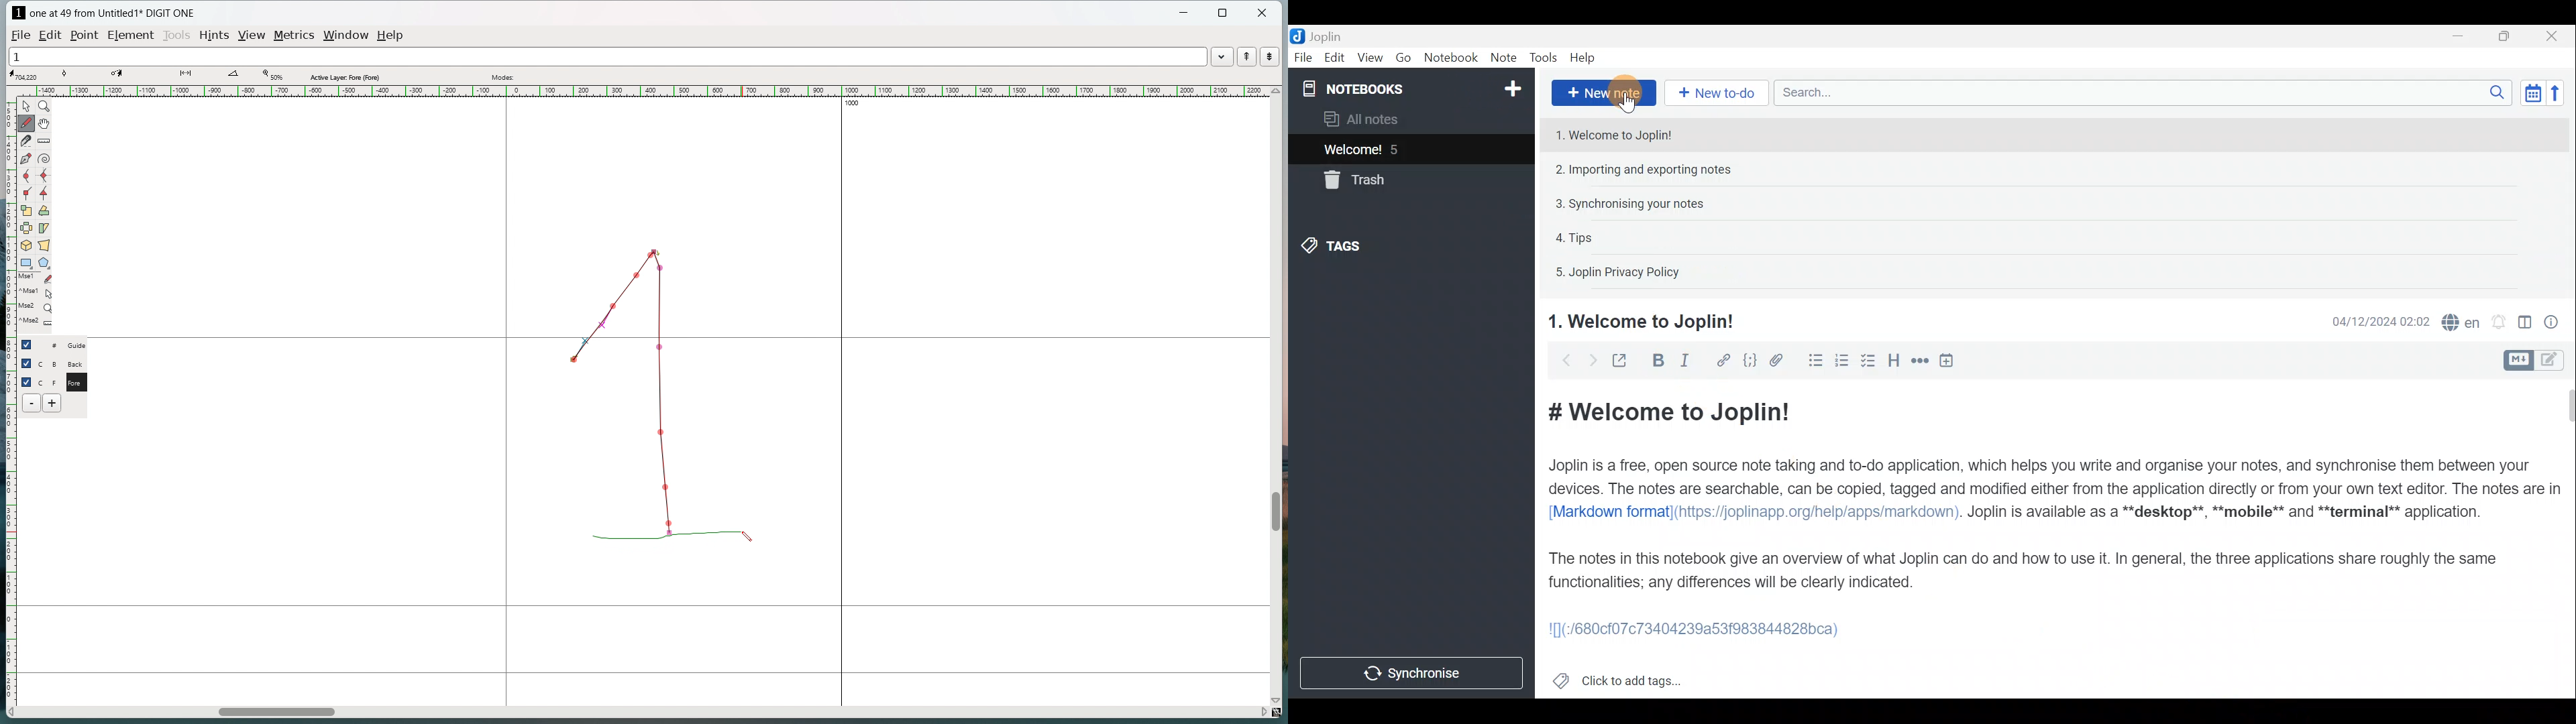 Image resolution: width=2576 pixels, height=728 pixels. Describe the element at coordinates (2460, 36) in the screenshot. I see `Minimise` at that location.